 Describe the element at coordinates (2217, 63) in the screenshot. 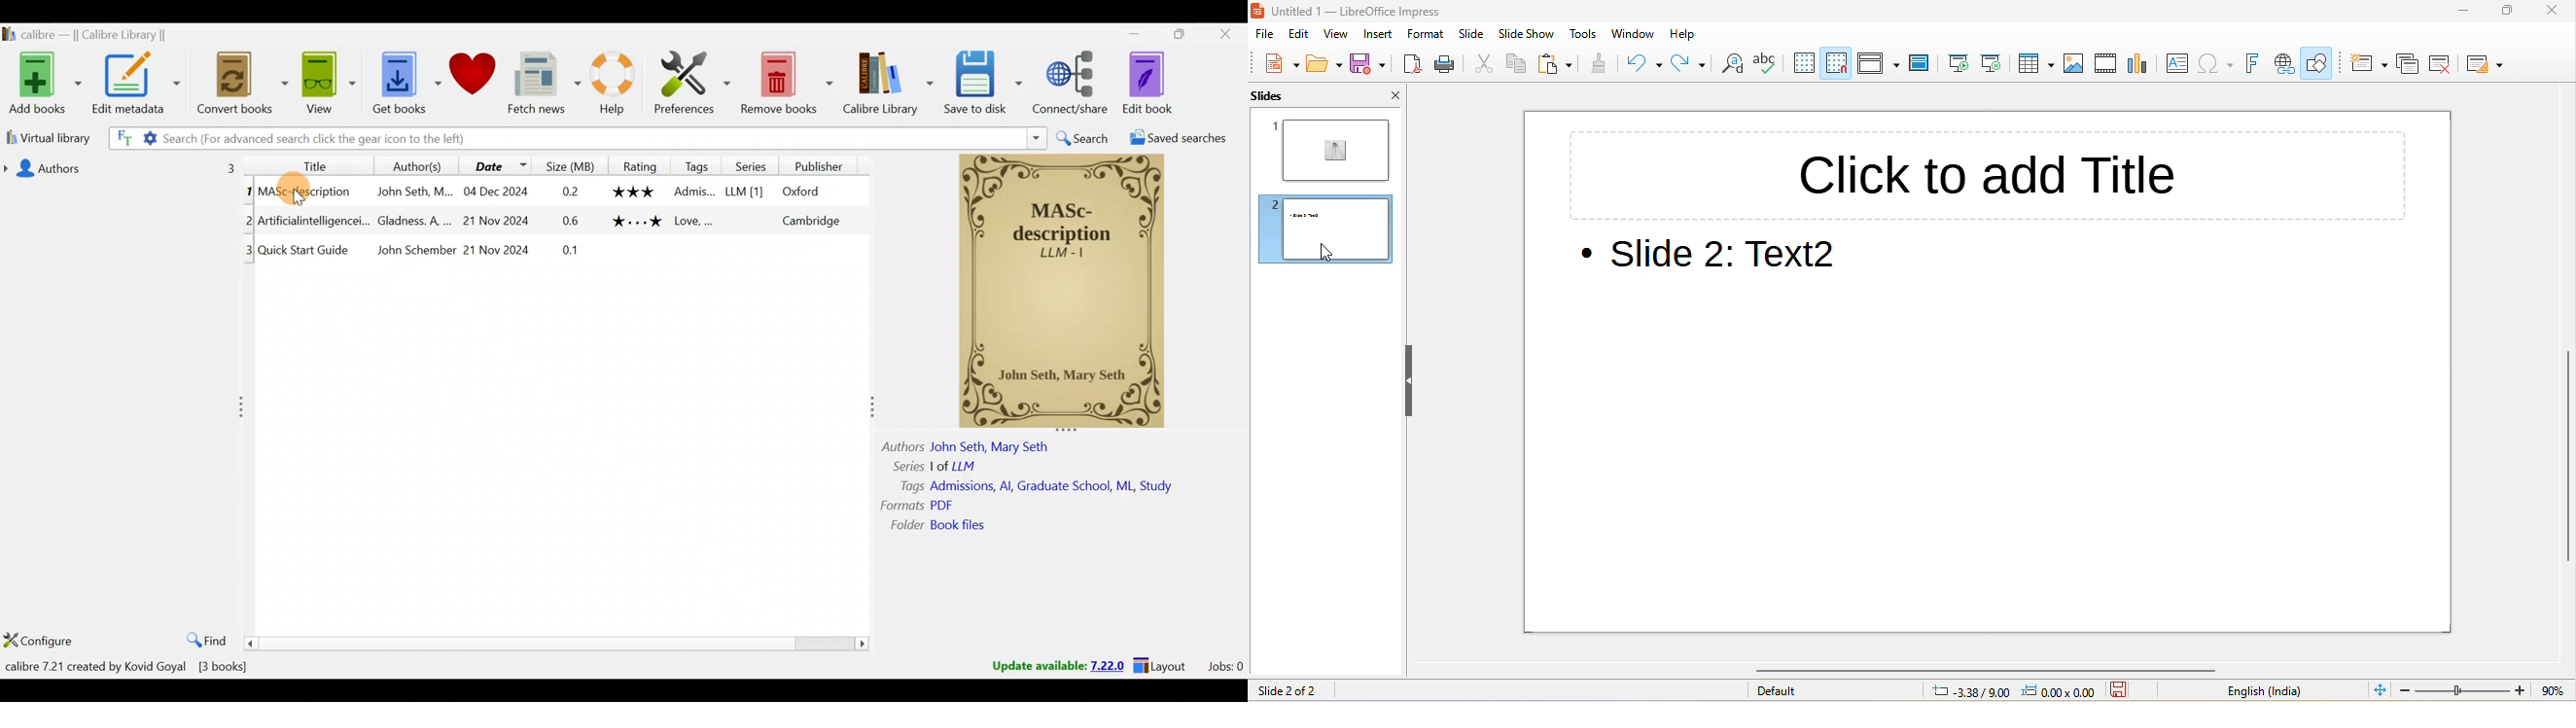

I see `special character` at that location.